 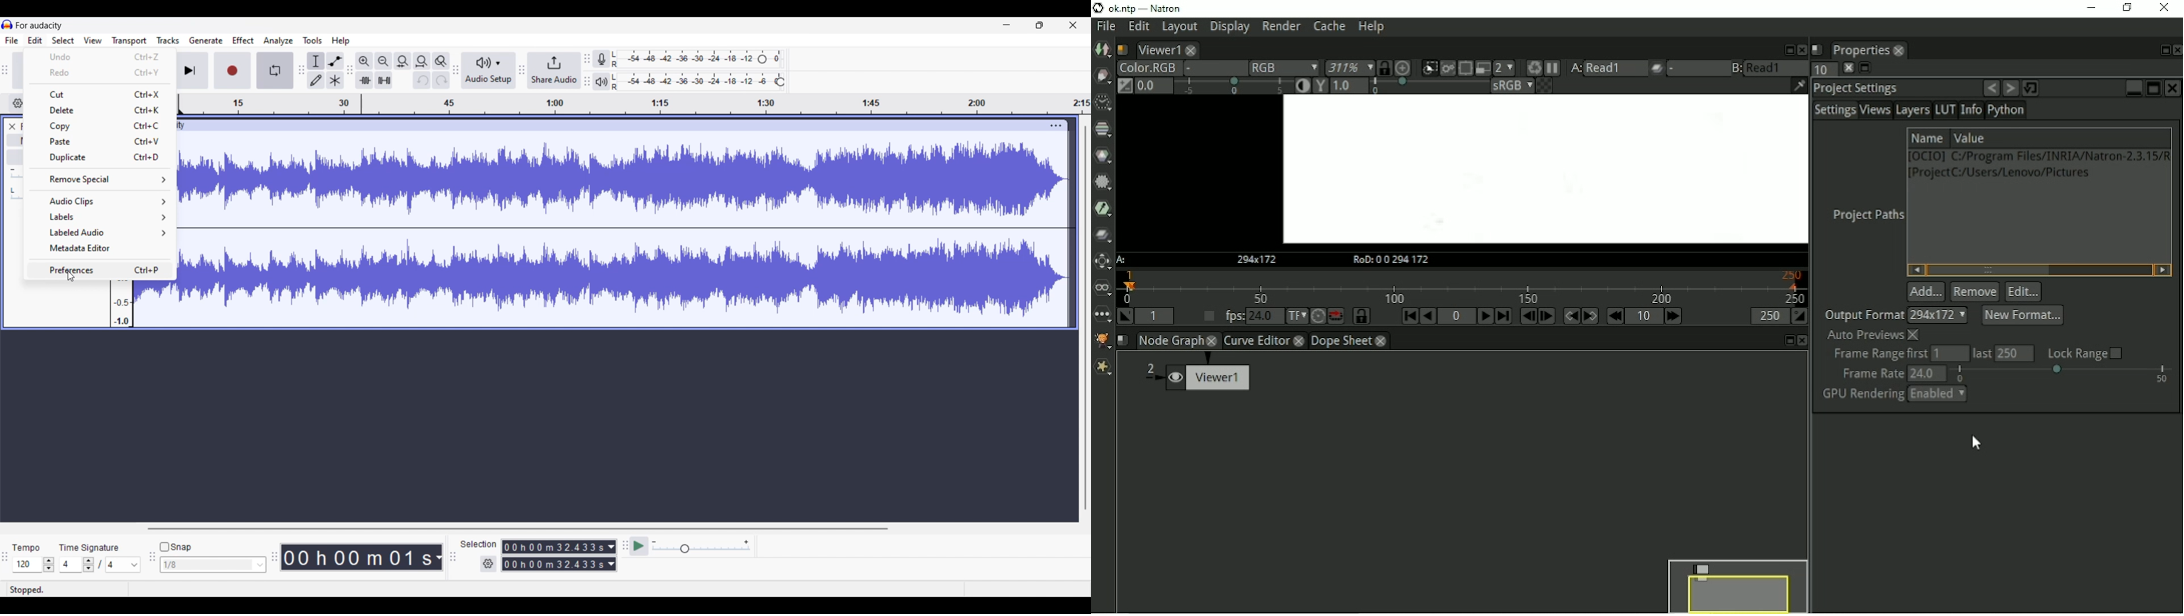 What do you see at coordinates (275, 70) in the screenshot?
I see `Enable looping` at bounding box center [275, 70].